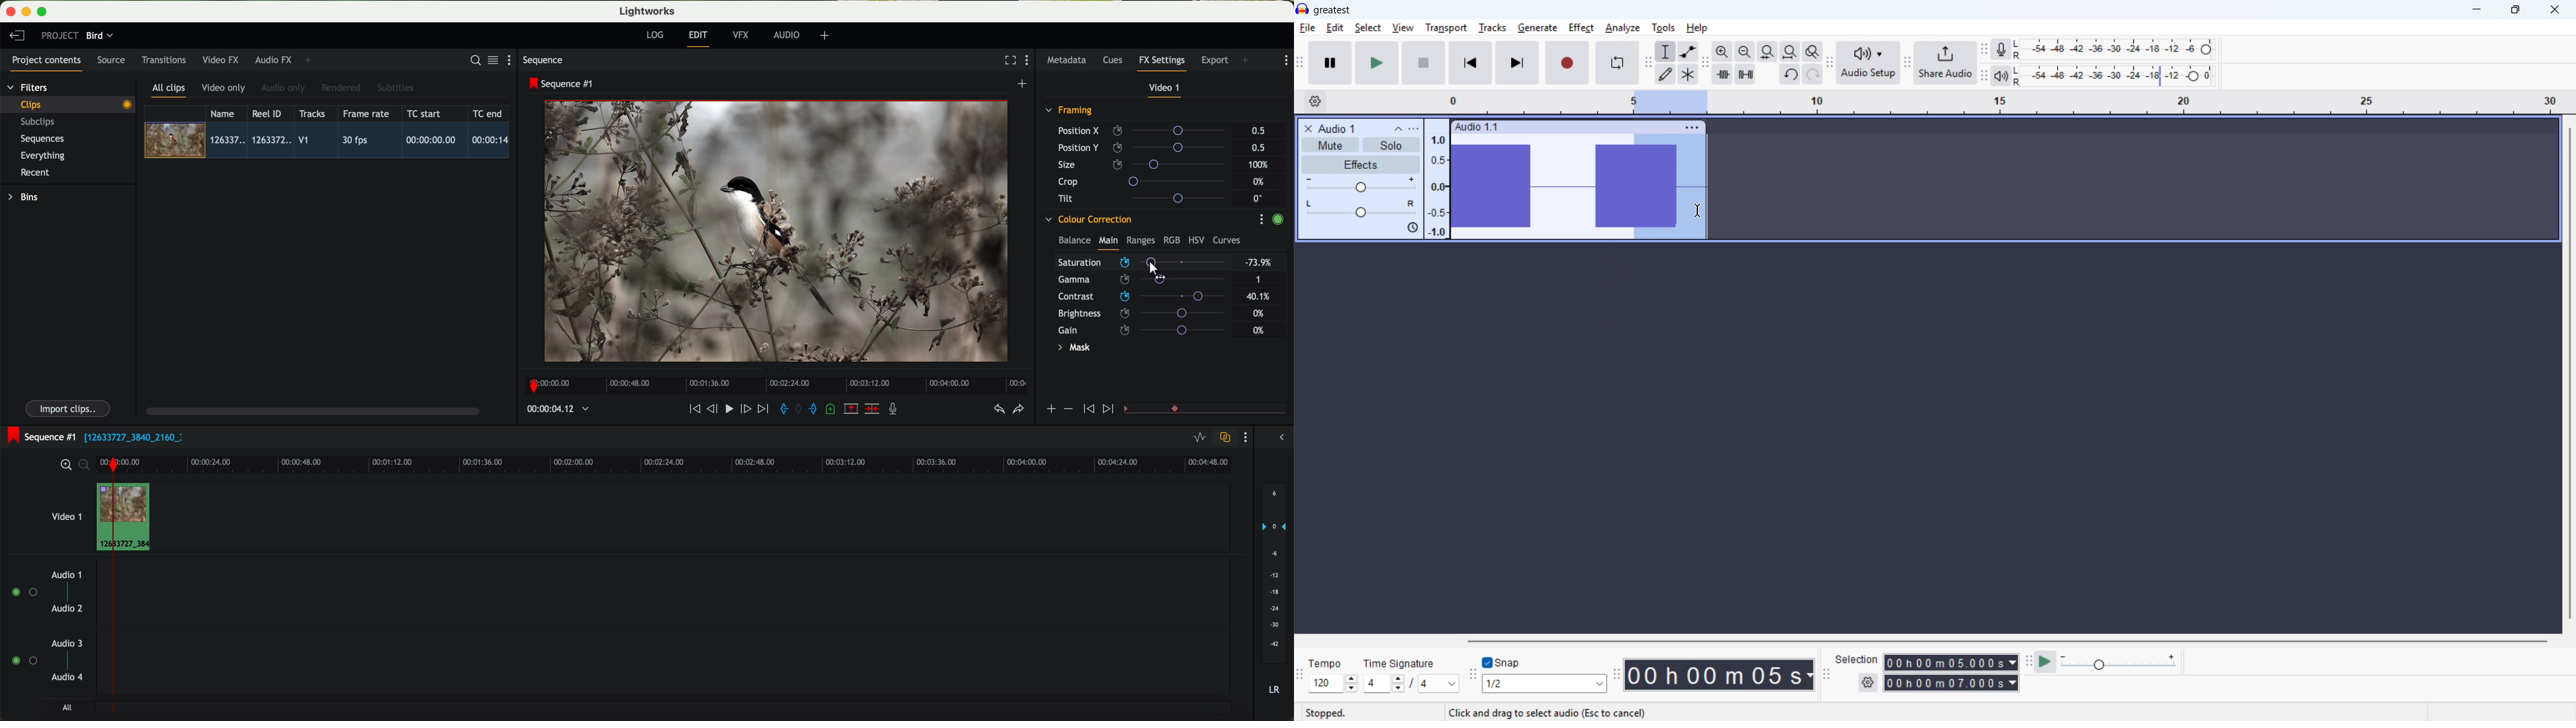 The height and width of the screenshot is (728, 2576). Describe the element at coordinates (1723, 75) in the screenshot. I see `Trim audio outside selection ` at that location.